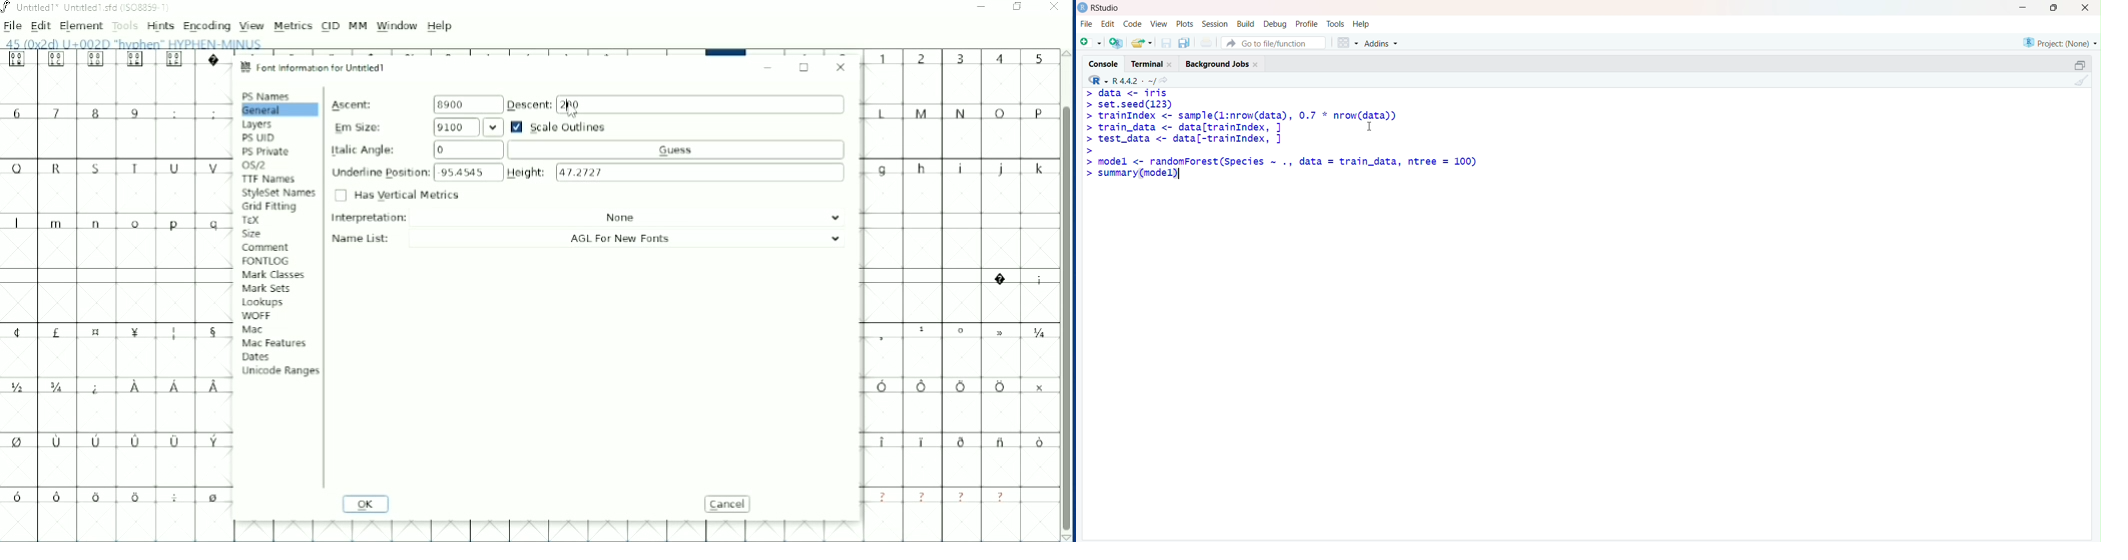  Describe the element at coordinates (89, 8) in the screenshot. I see `Title ` at that location.